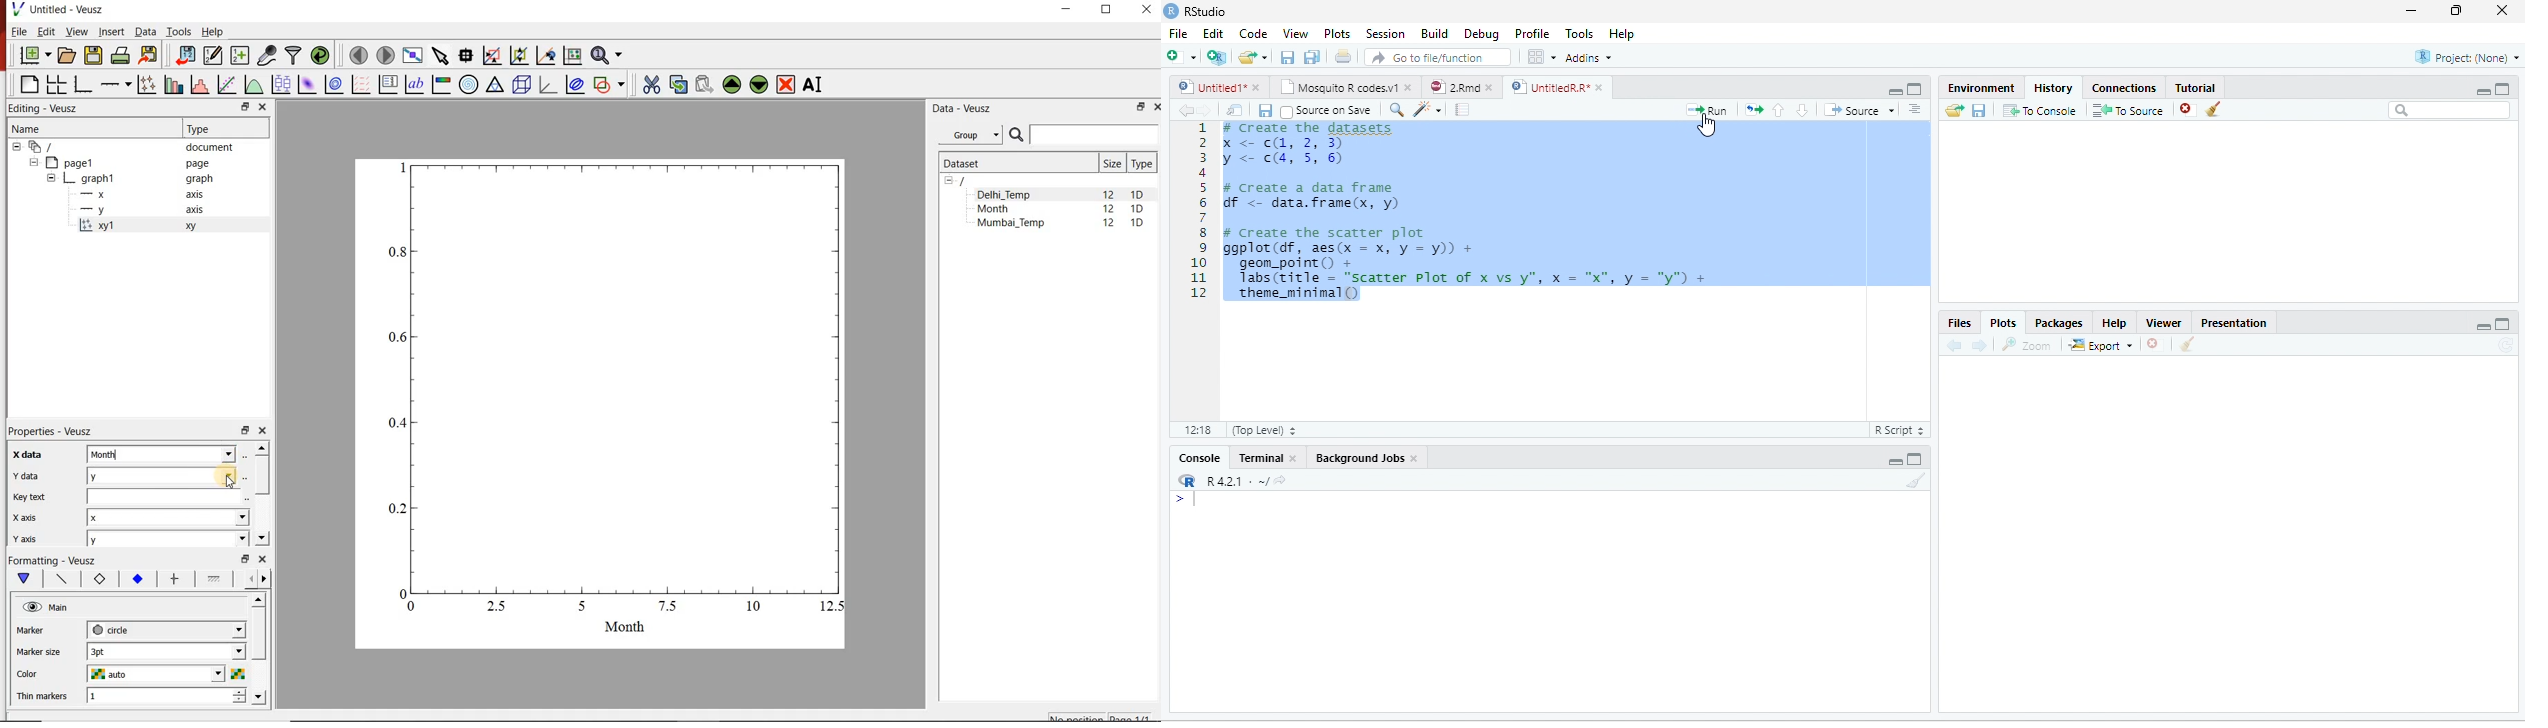 The width and height of the screenshot is (2548, 728). What do you see at coordinates (495, 86) in the screenshot?
I see `Ternary graph` at bounding box center [495, 86].